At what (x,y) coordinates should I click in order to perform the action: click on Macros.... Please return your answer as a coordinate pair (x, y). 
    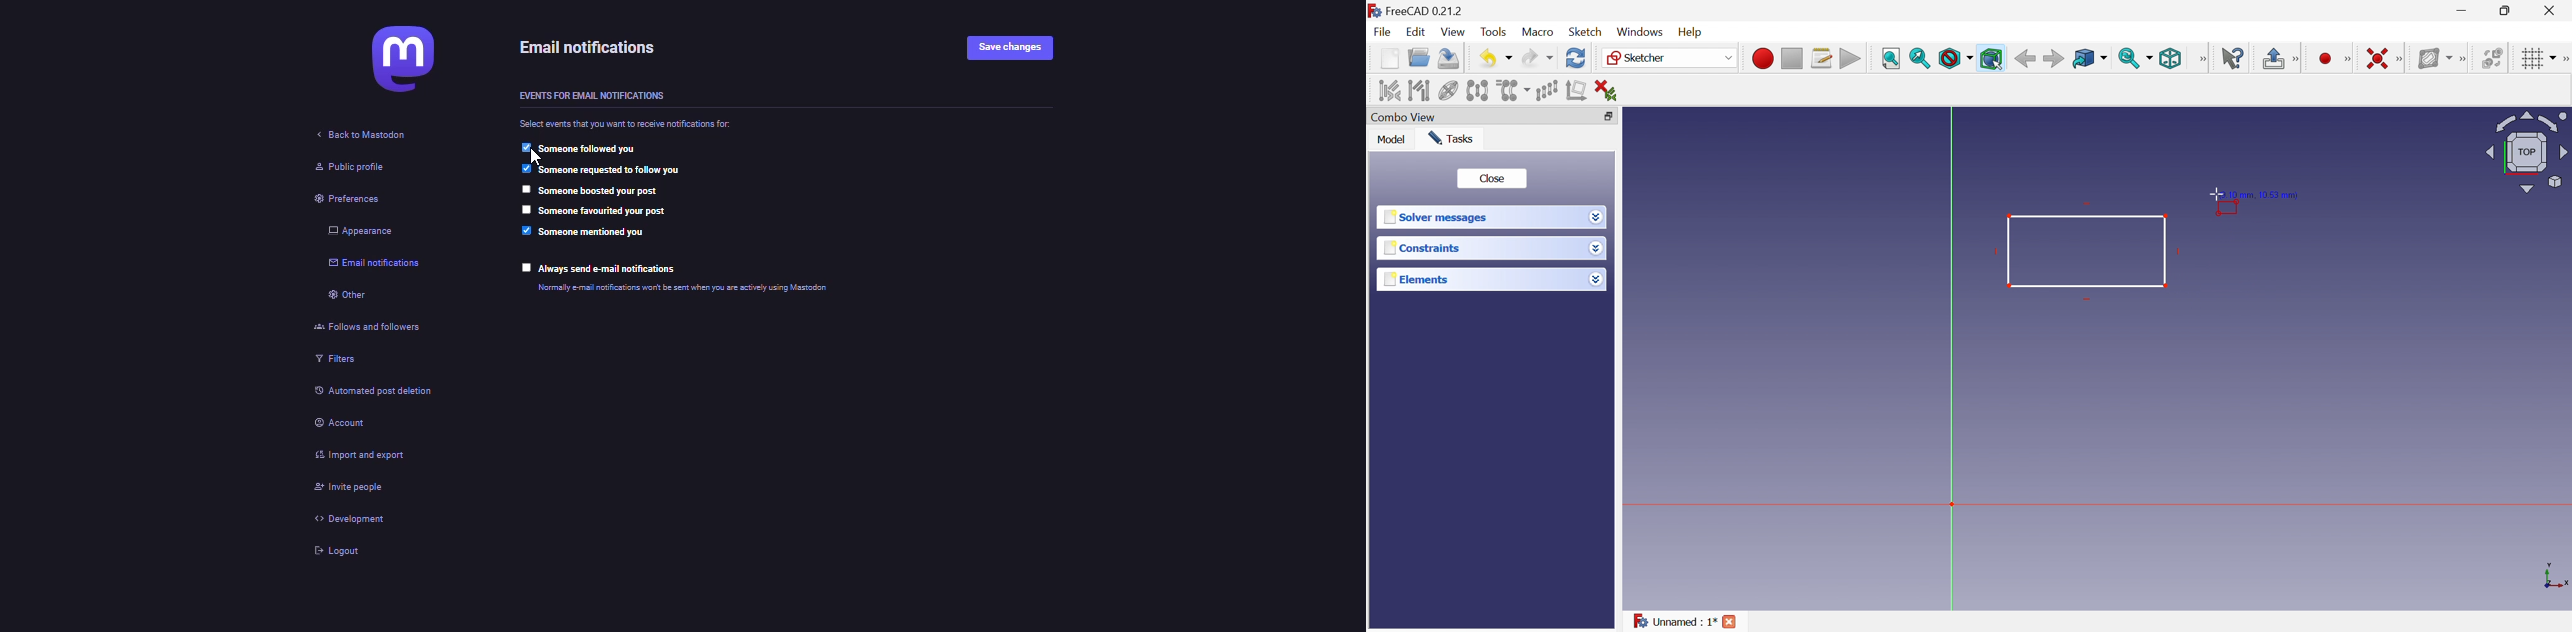
    Looking at the image, I should click on (1822, 59).